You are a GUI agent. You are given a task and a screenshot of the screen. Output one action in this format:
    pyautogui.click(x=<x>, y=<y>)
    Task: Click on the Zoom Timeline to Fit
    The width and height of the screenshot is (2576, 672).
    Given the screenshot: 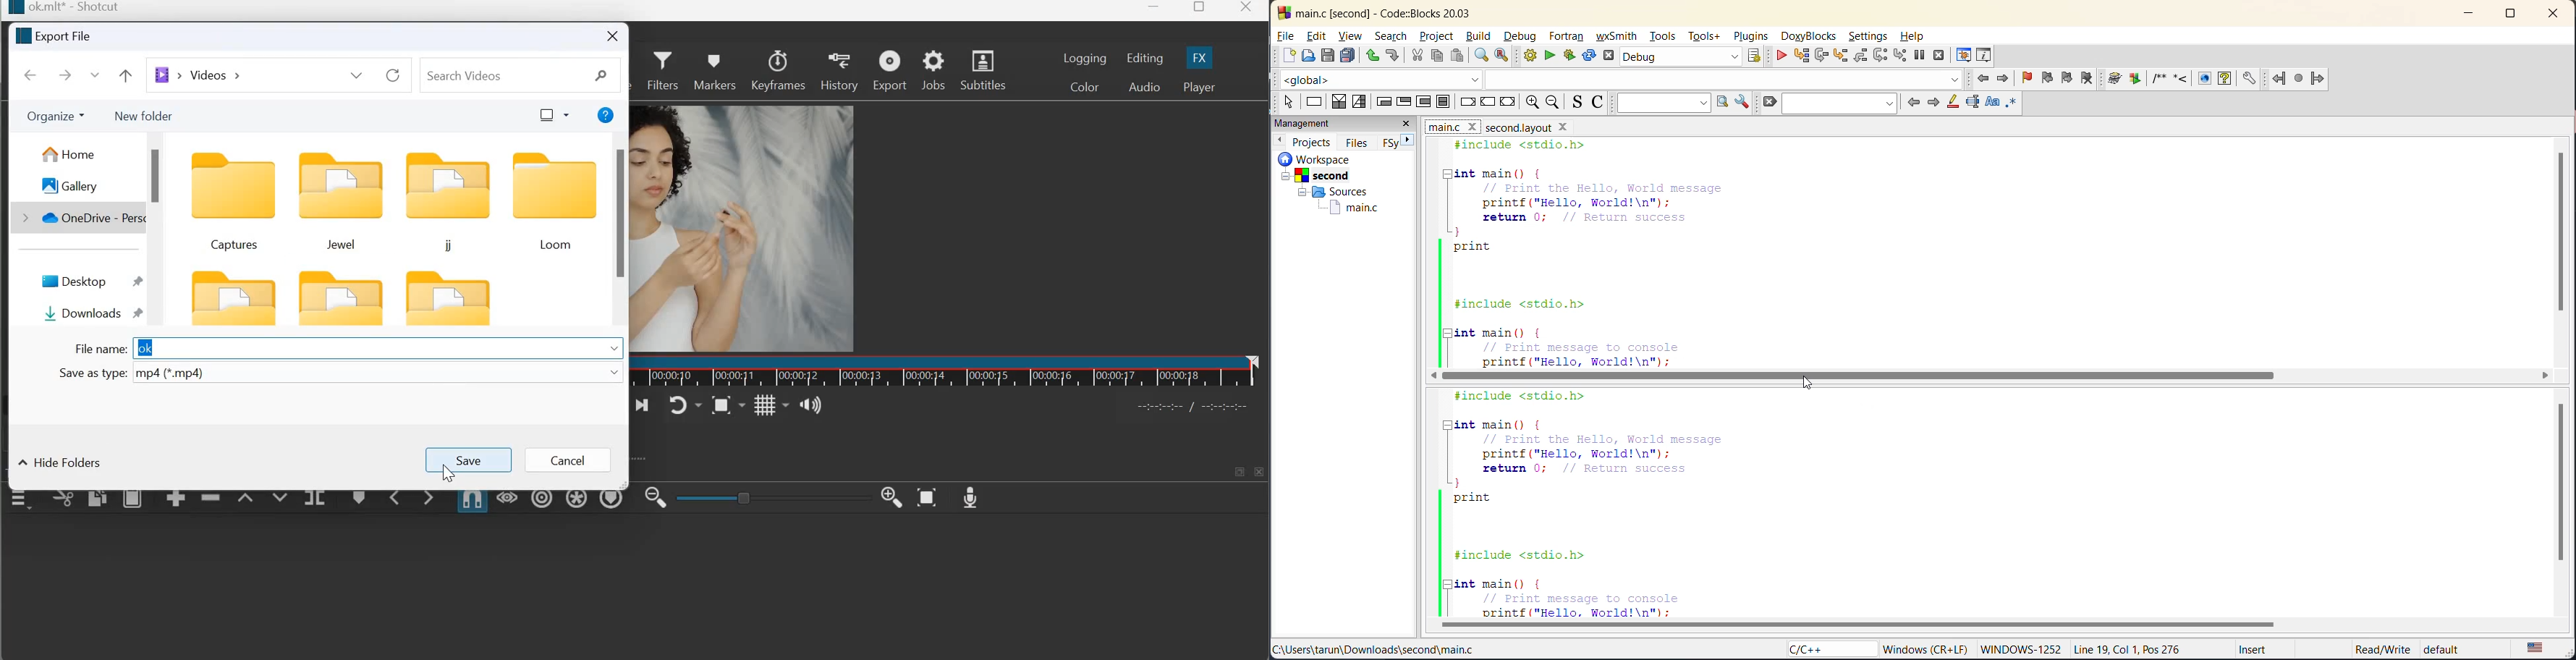 What is the action you would take?
    pyautogui.click(x=928, y=497)
    